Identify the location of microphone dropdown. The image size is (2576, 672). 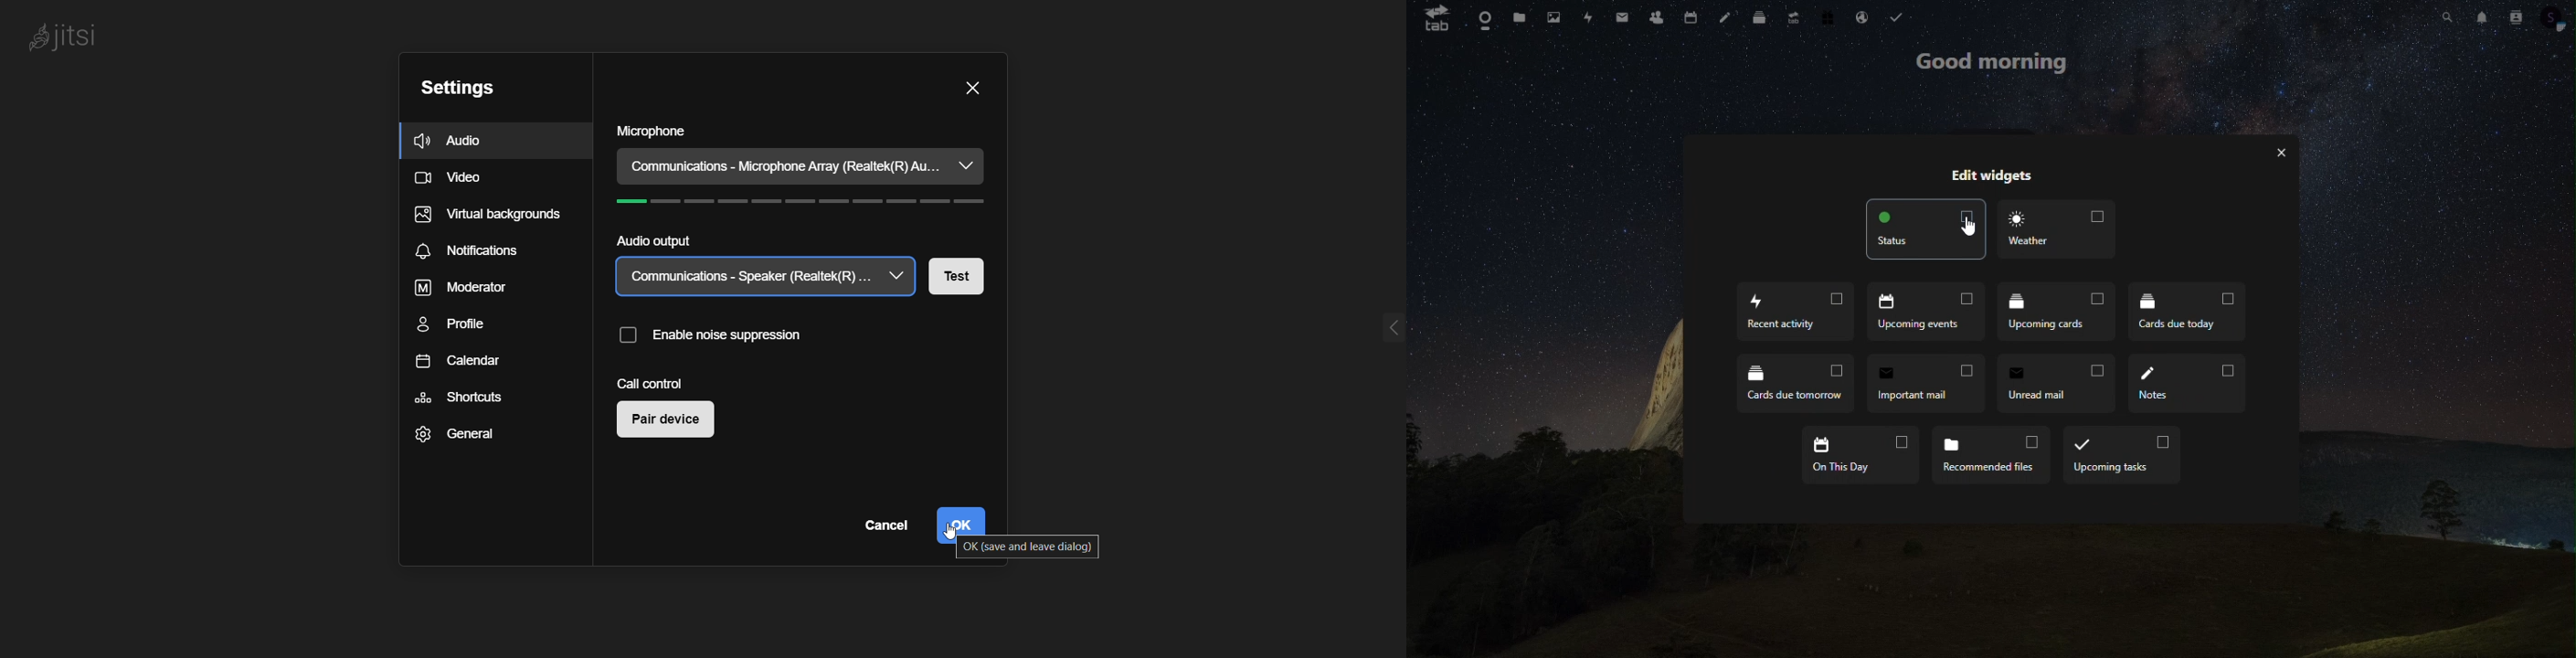
(966, 166).